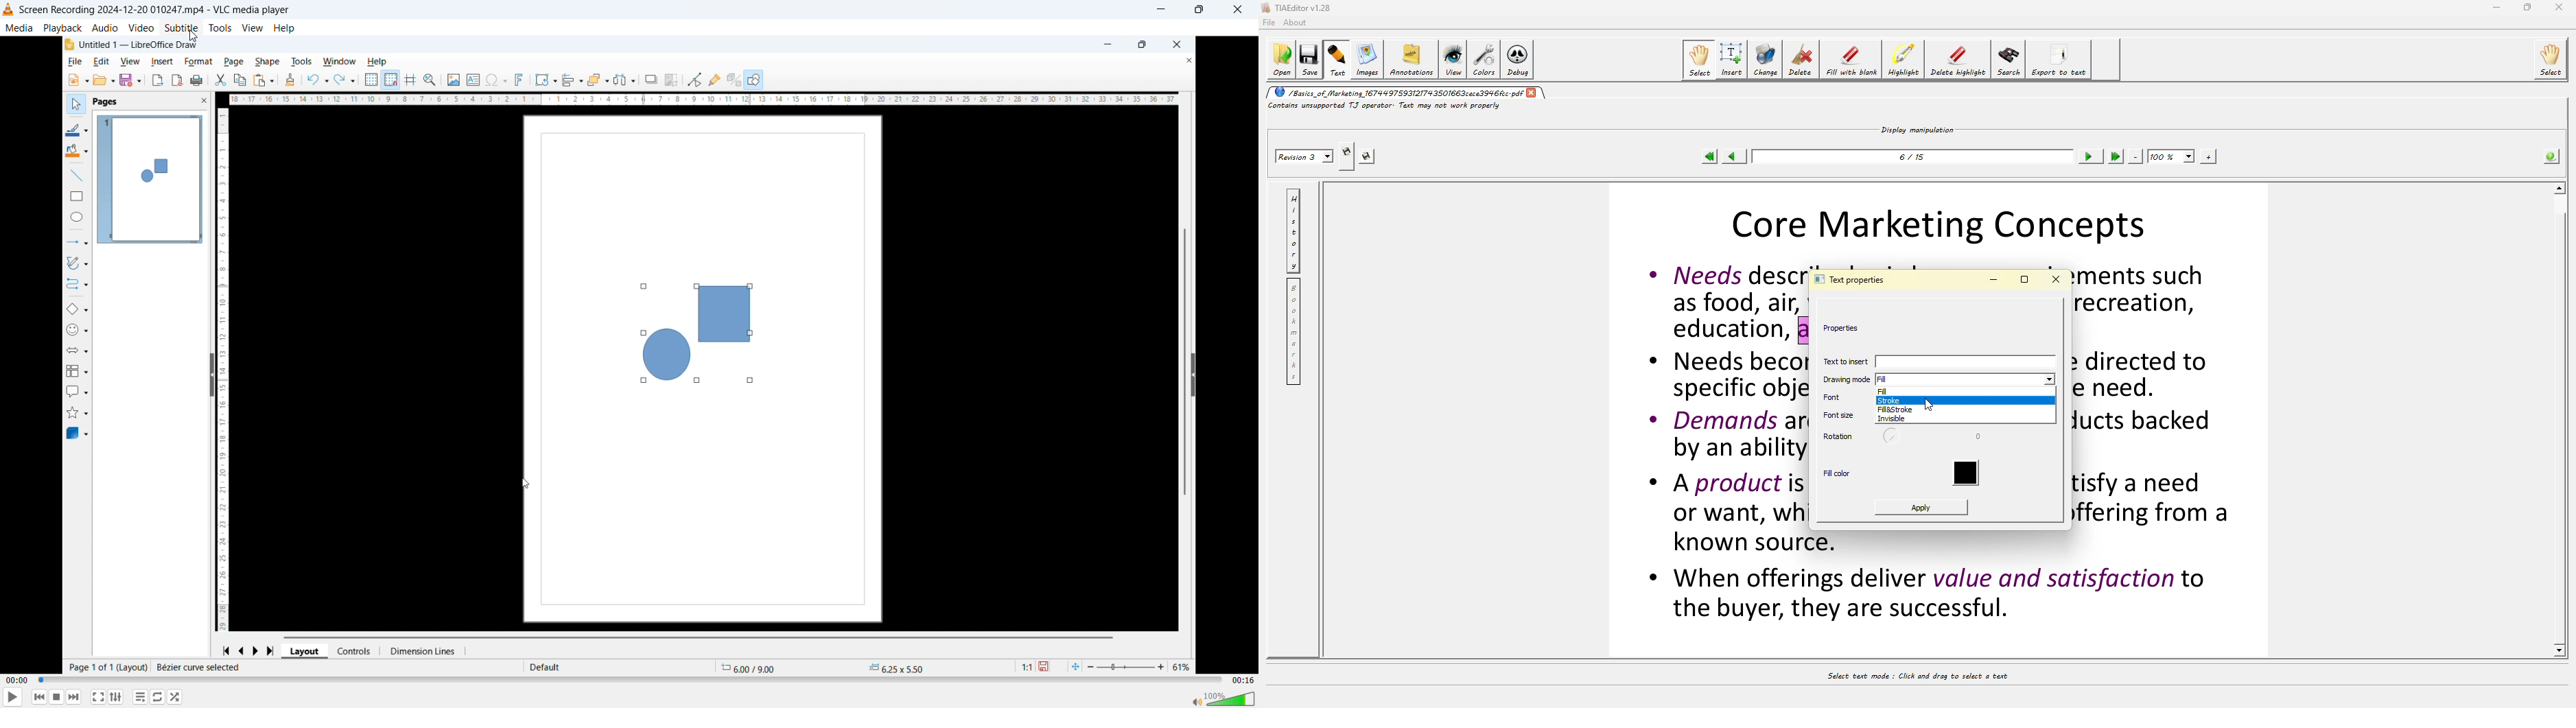  Describe the element at coordinates (77, 370) in the screenshot. I see `flowchart` at that location.